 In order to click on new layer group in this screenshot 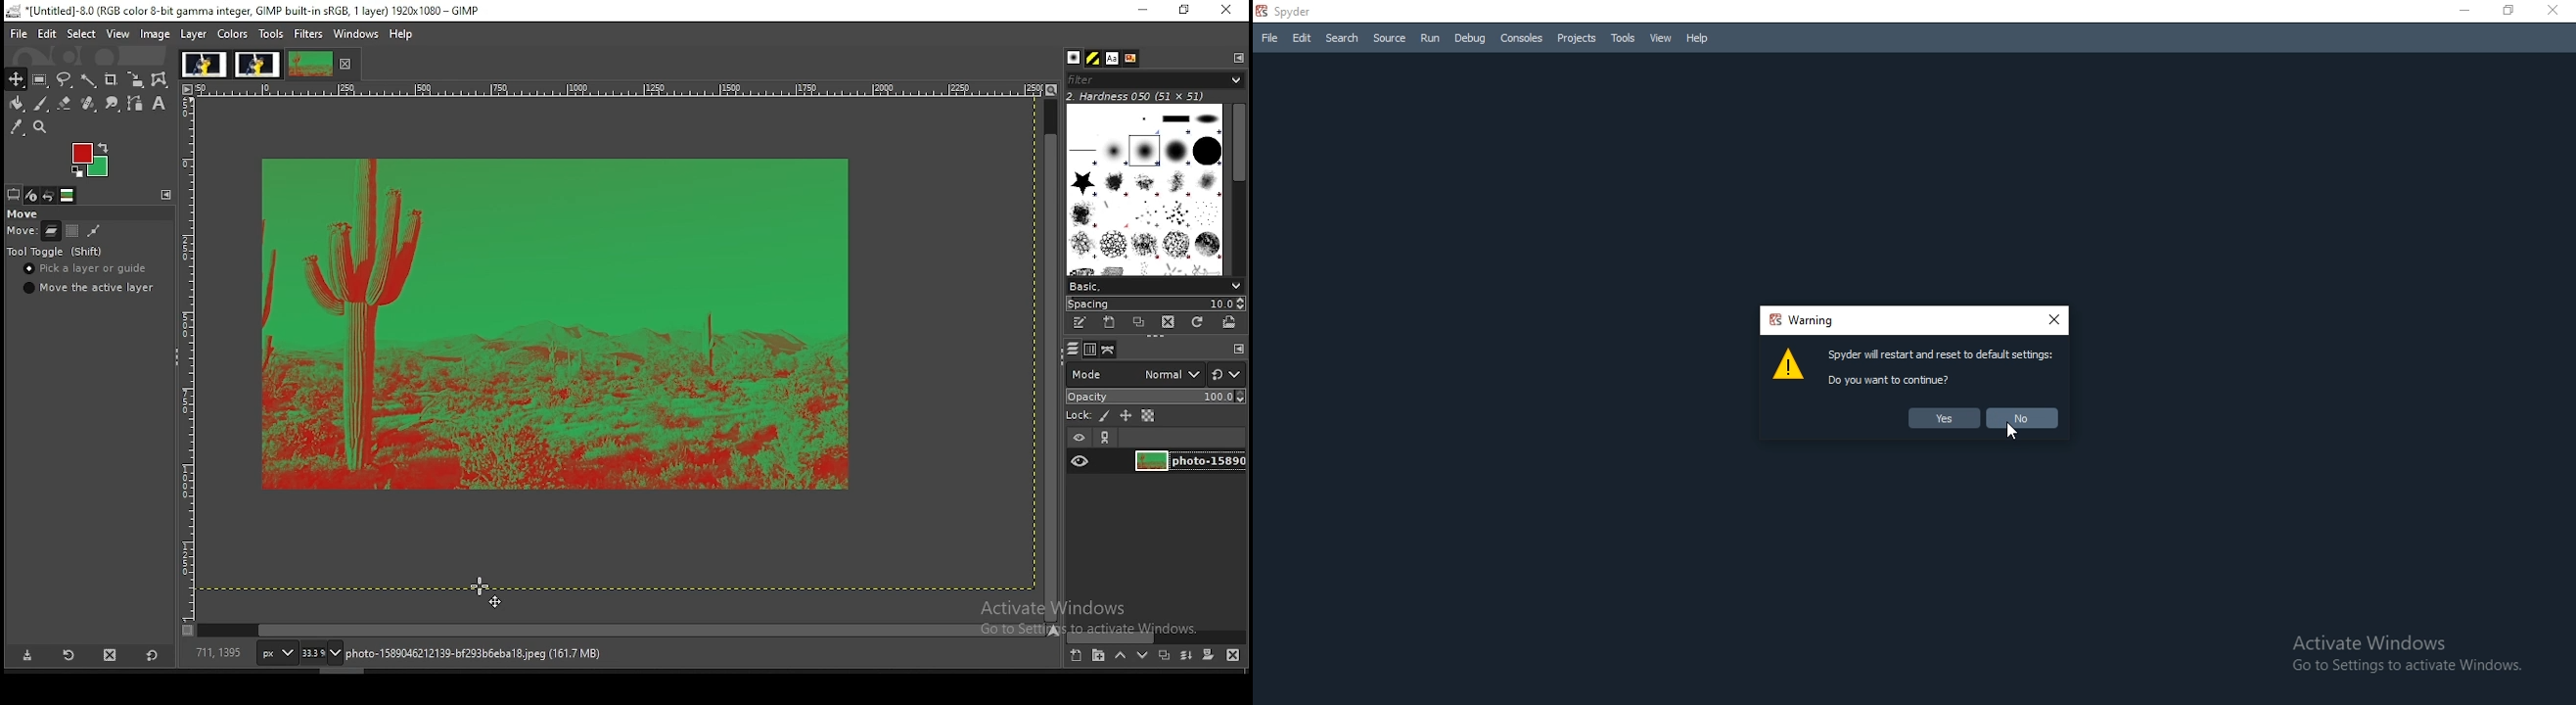, I will do `click(1097, 656)`.